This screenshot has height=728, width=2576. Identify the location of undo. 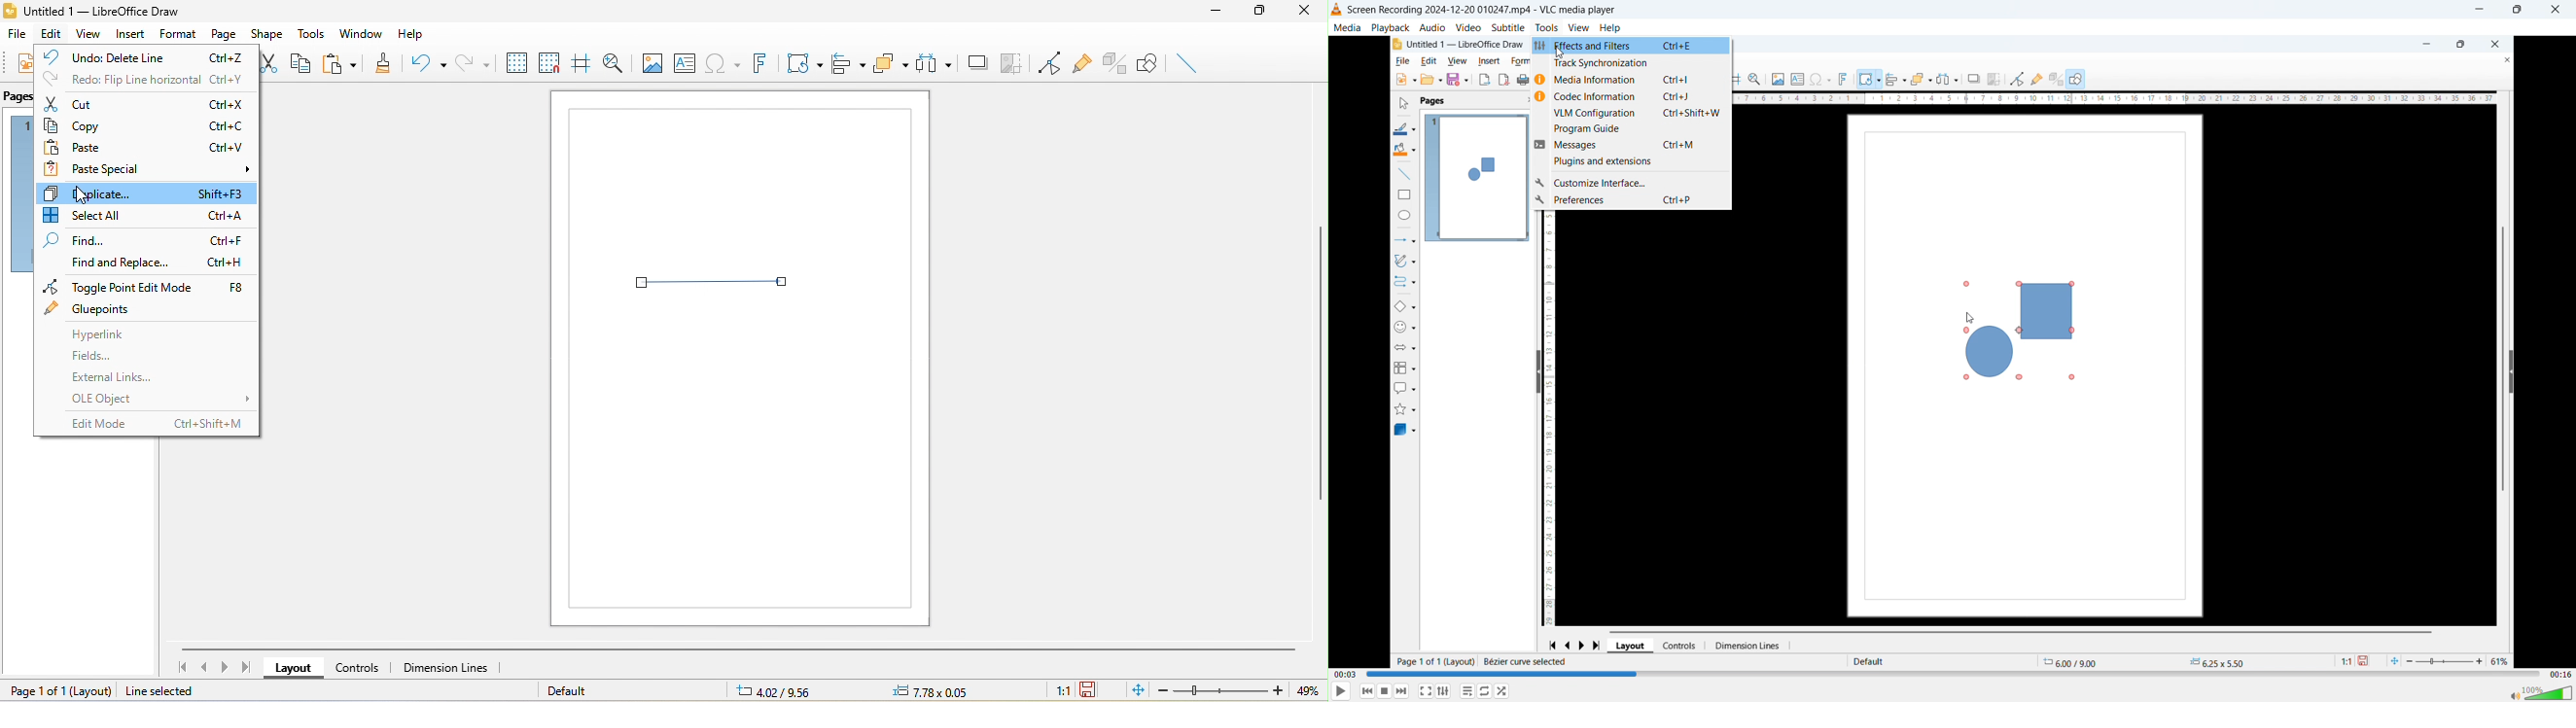
(429, 65).